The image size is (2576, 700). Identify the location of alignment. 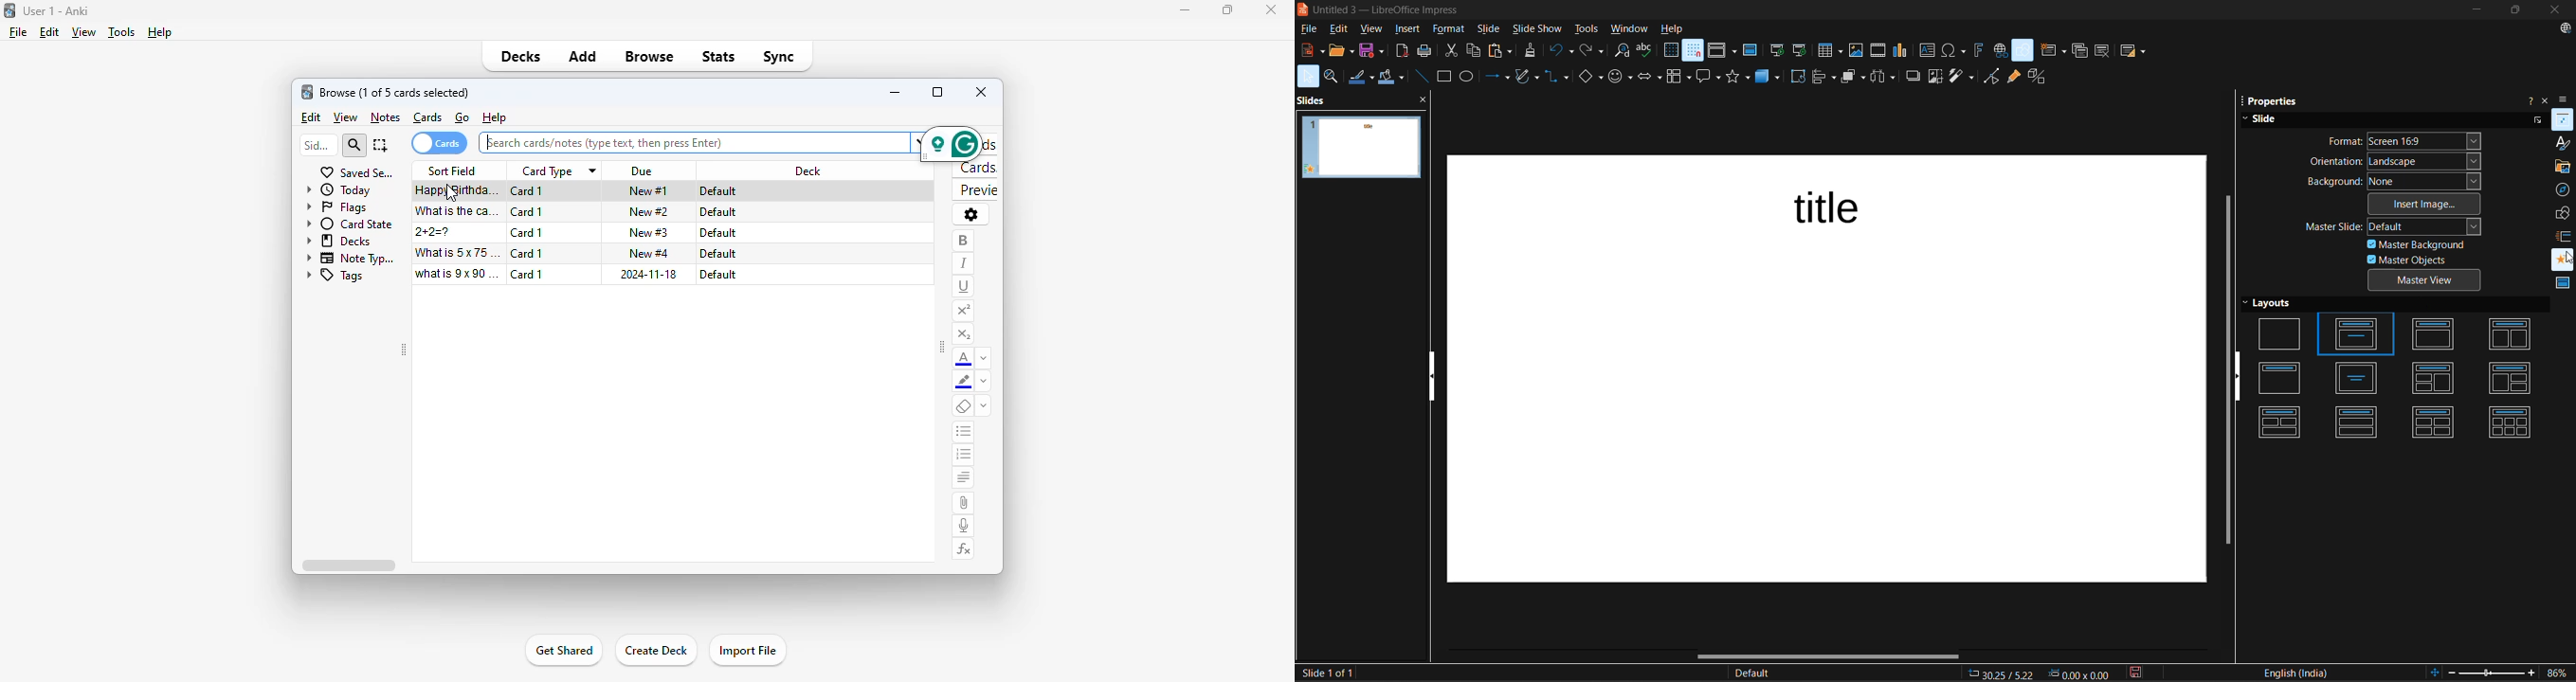
(964, 478).